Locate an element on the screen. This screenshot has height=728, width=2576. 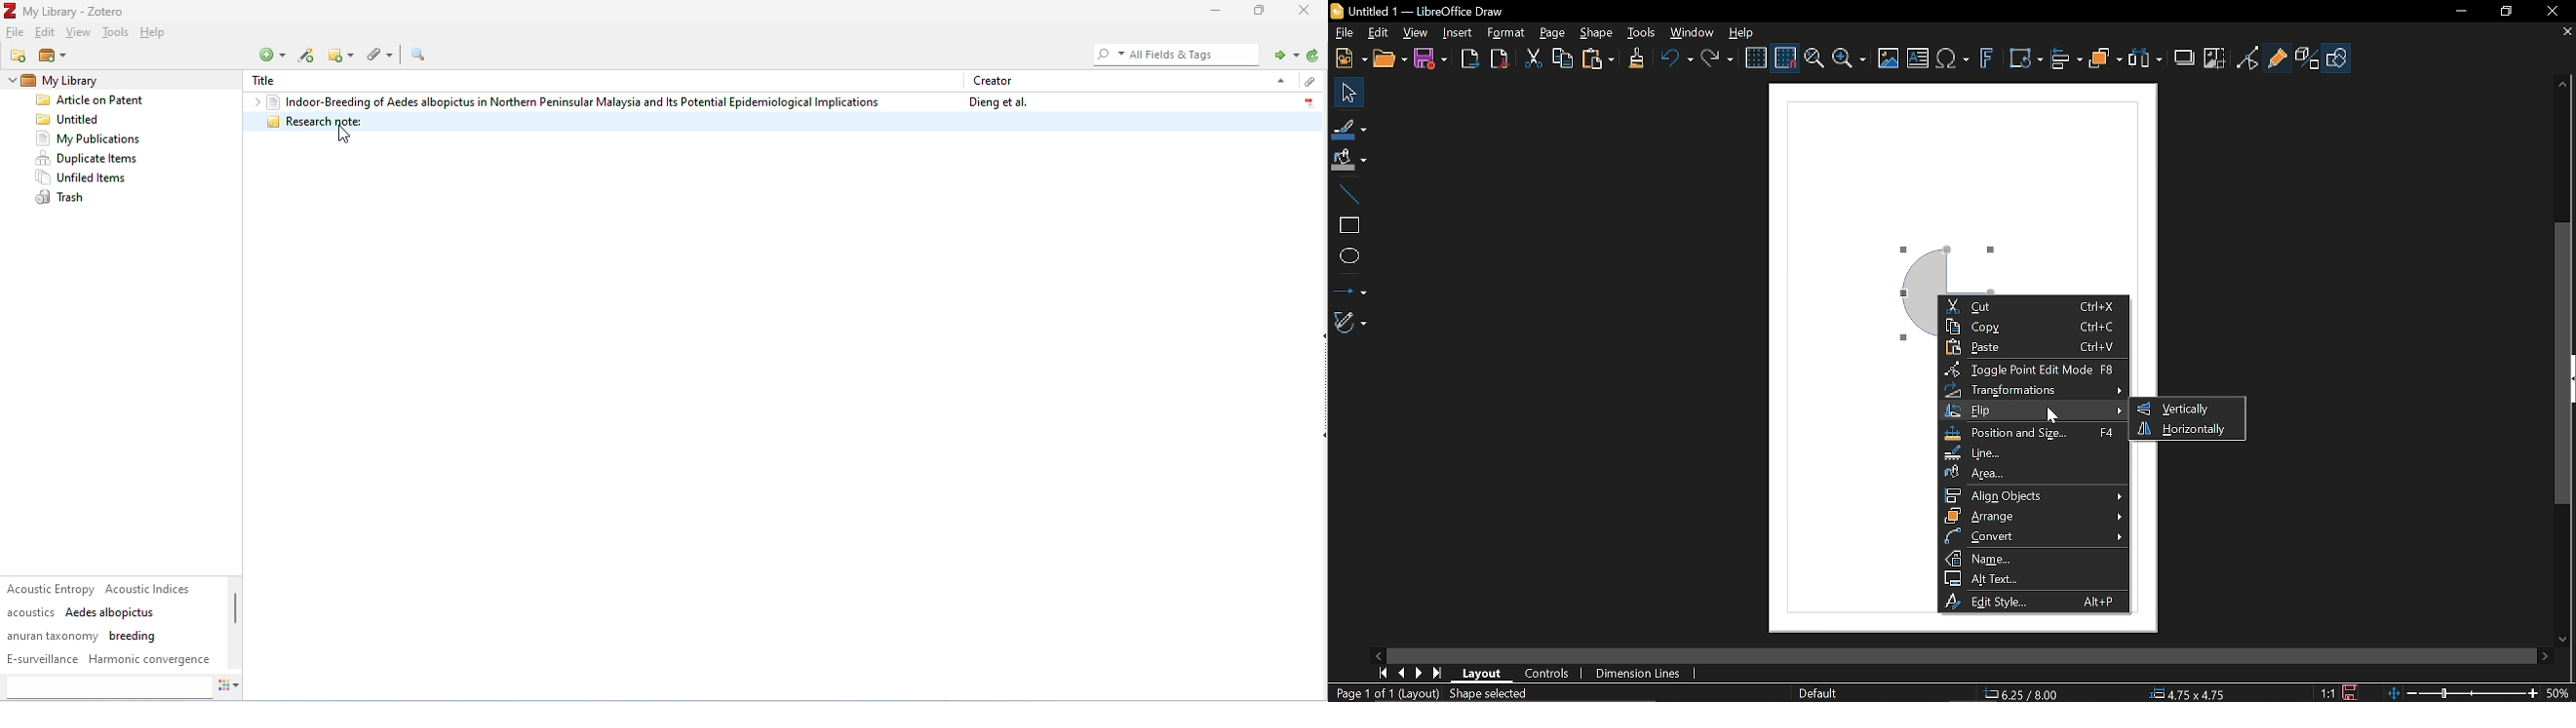
Page 1 of 1 (Layout) is located at coordinates (1384, 692).